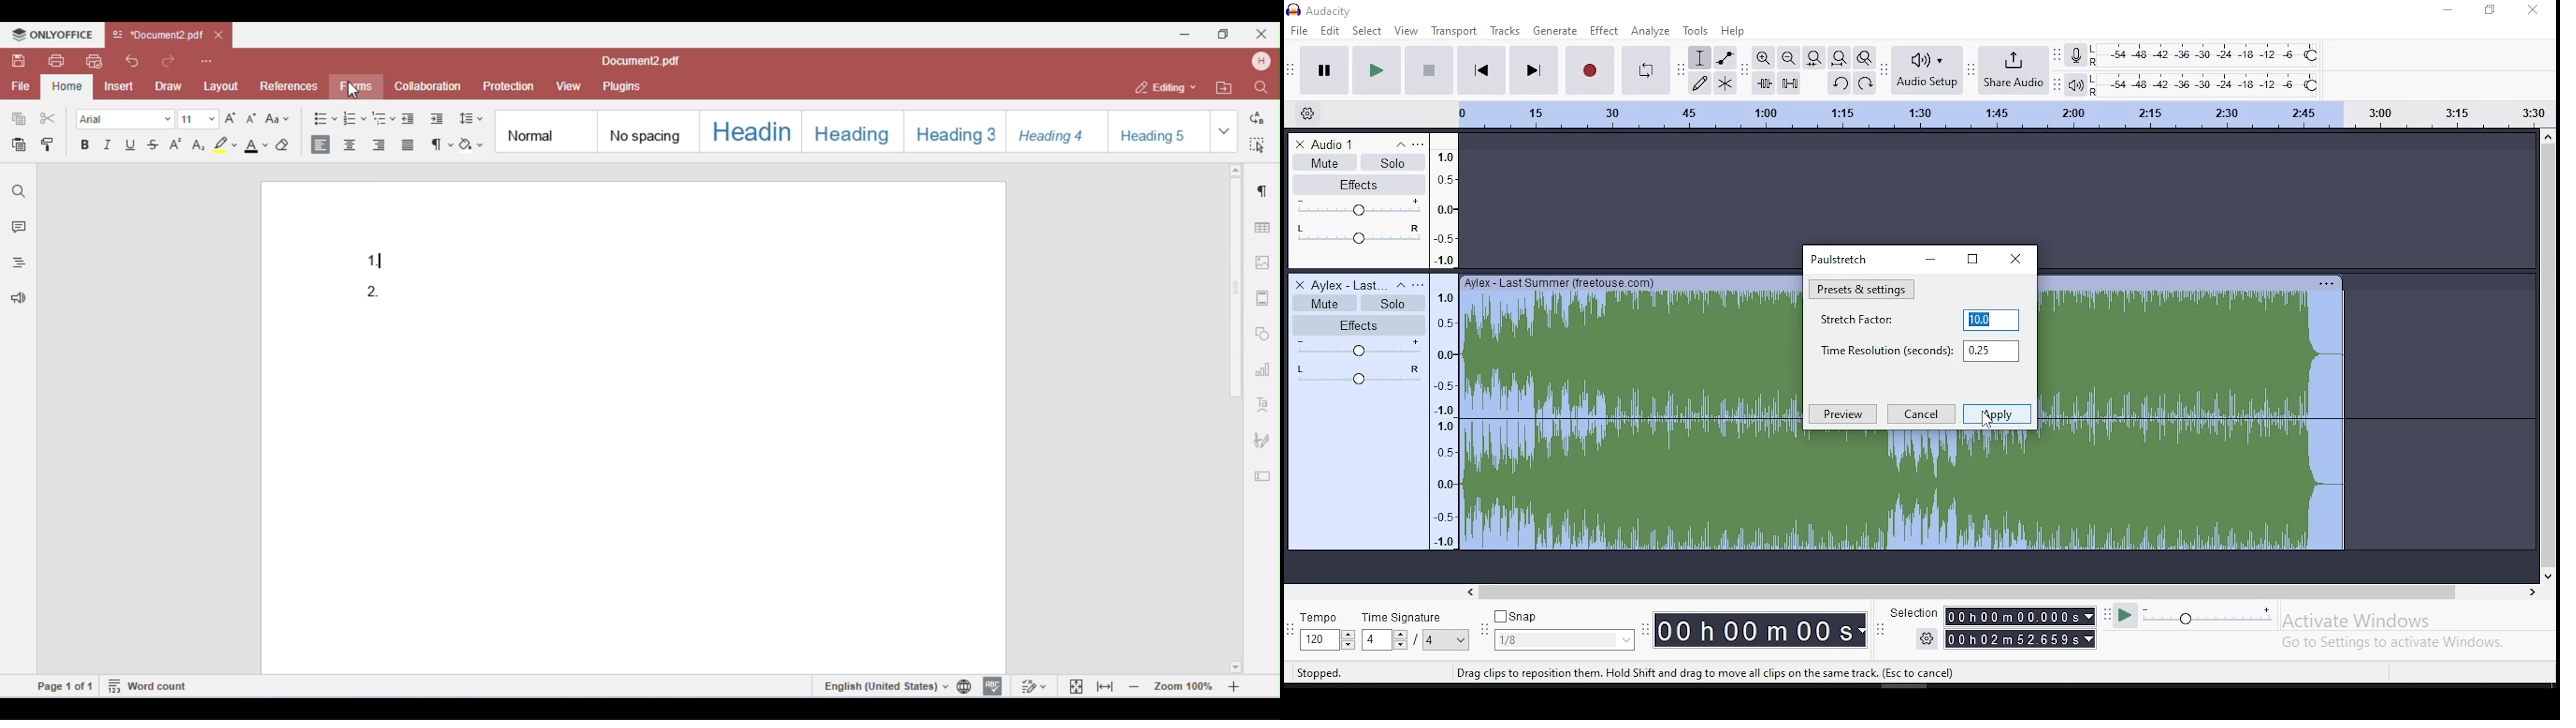 The width and height of the screenshot is (2576, 728). Describe the element at coordinates (1839, 57) in the screenshot. I see `fit project to width` at that location.